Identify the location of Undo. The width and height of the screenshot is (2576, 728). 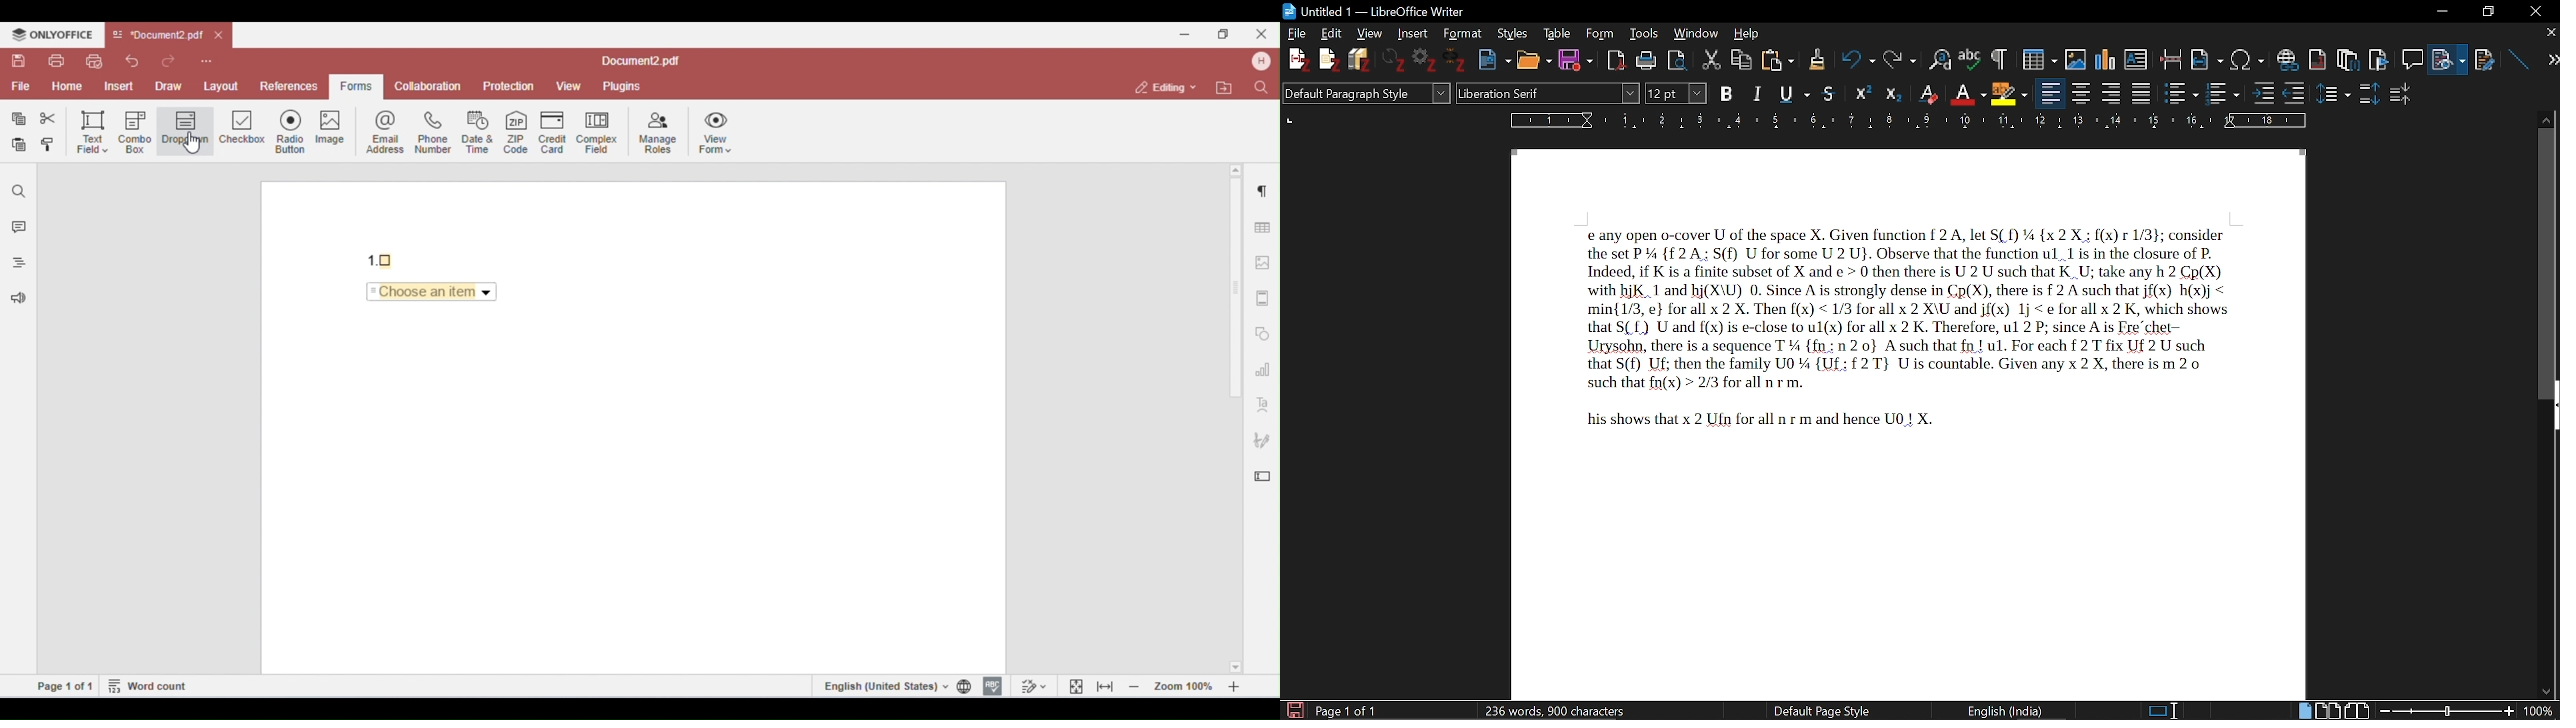
(1852, 59).